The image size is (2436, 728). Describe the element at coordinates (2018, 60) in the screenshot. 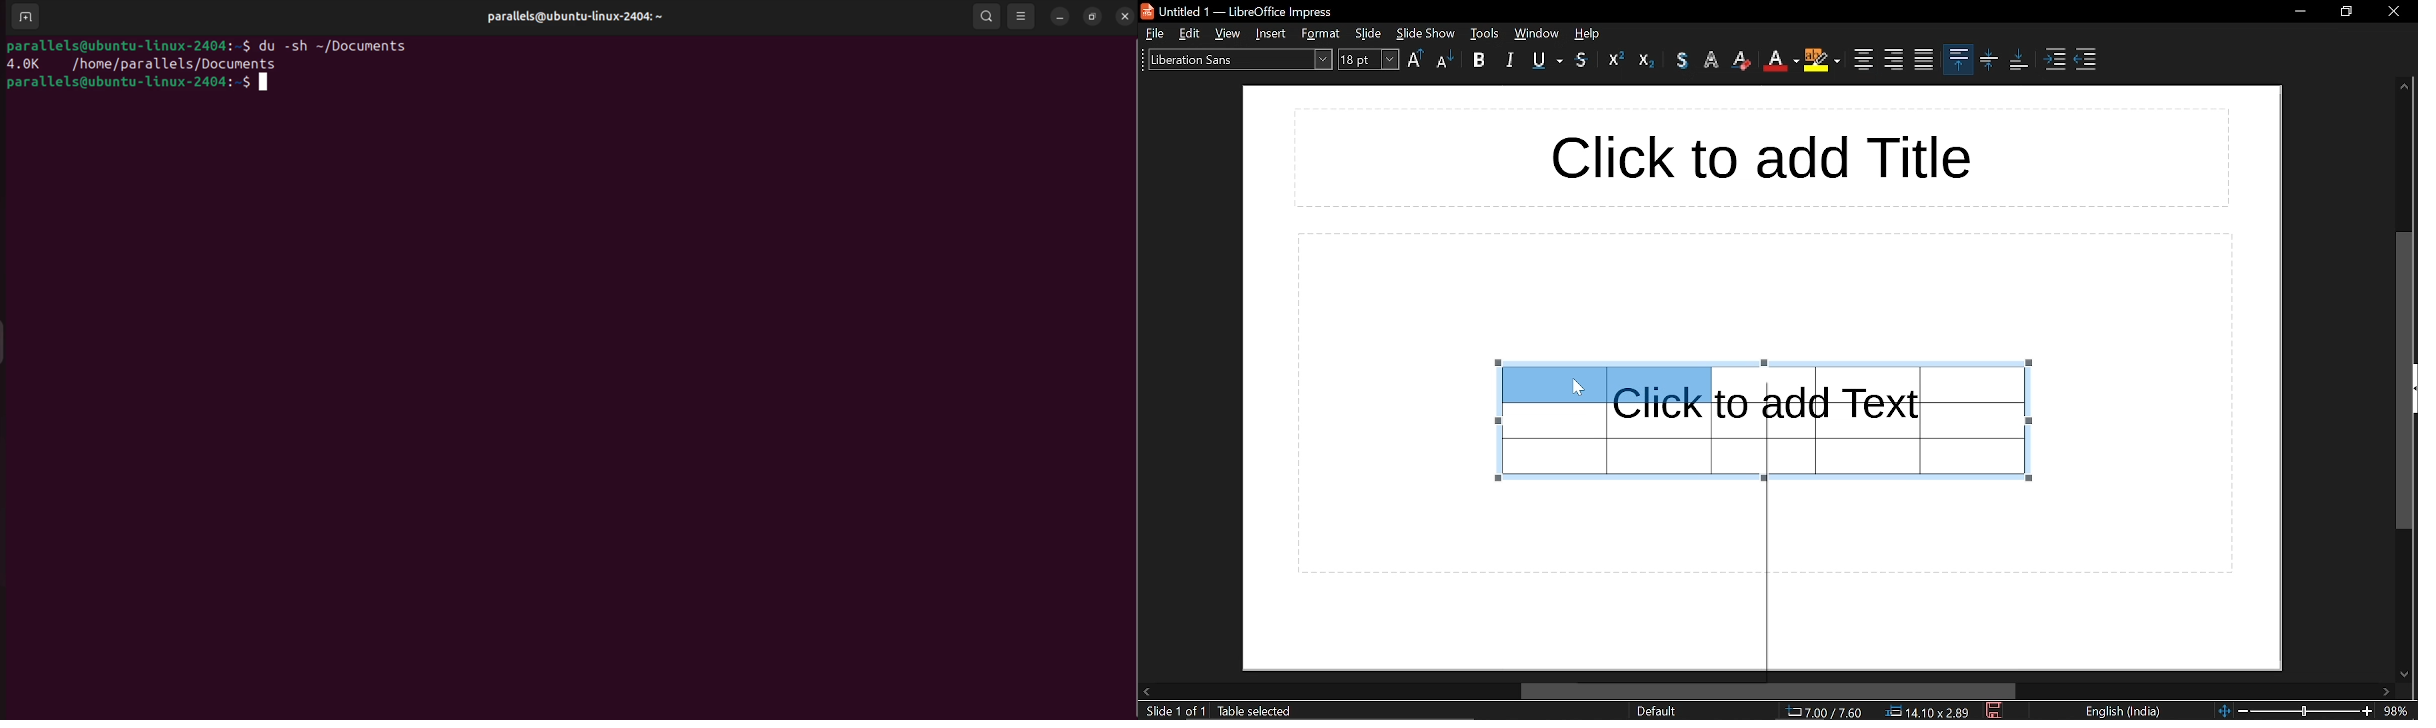

I see `align bottom` at that location.